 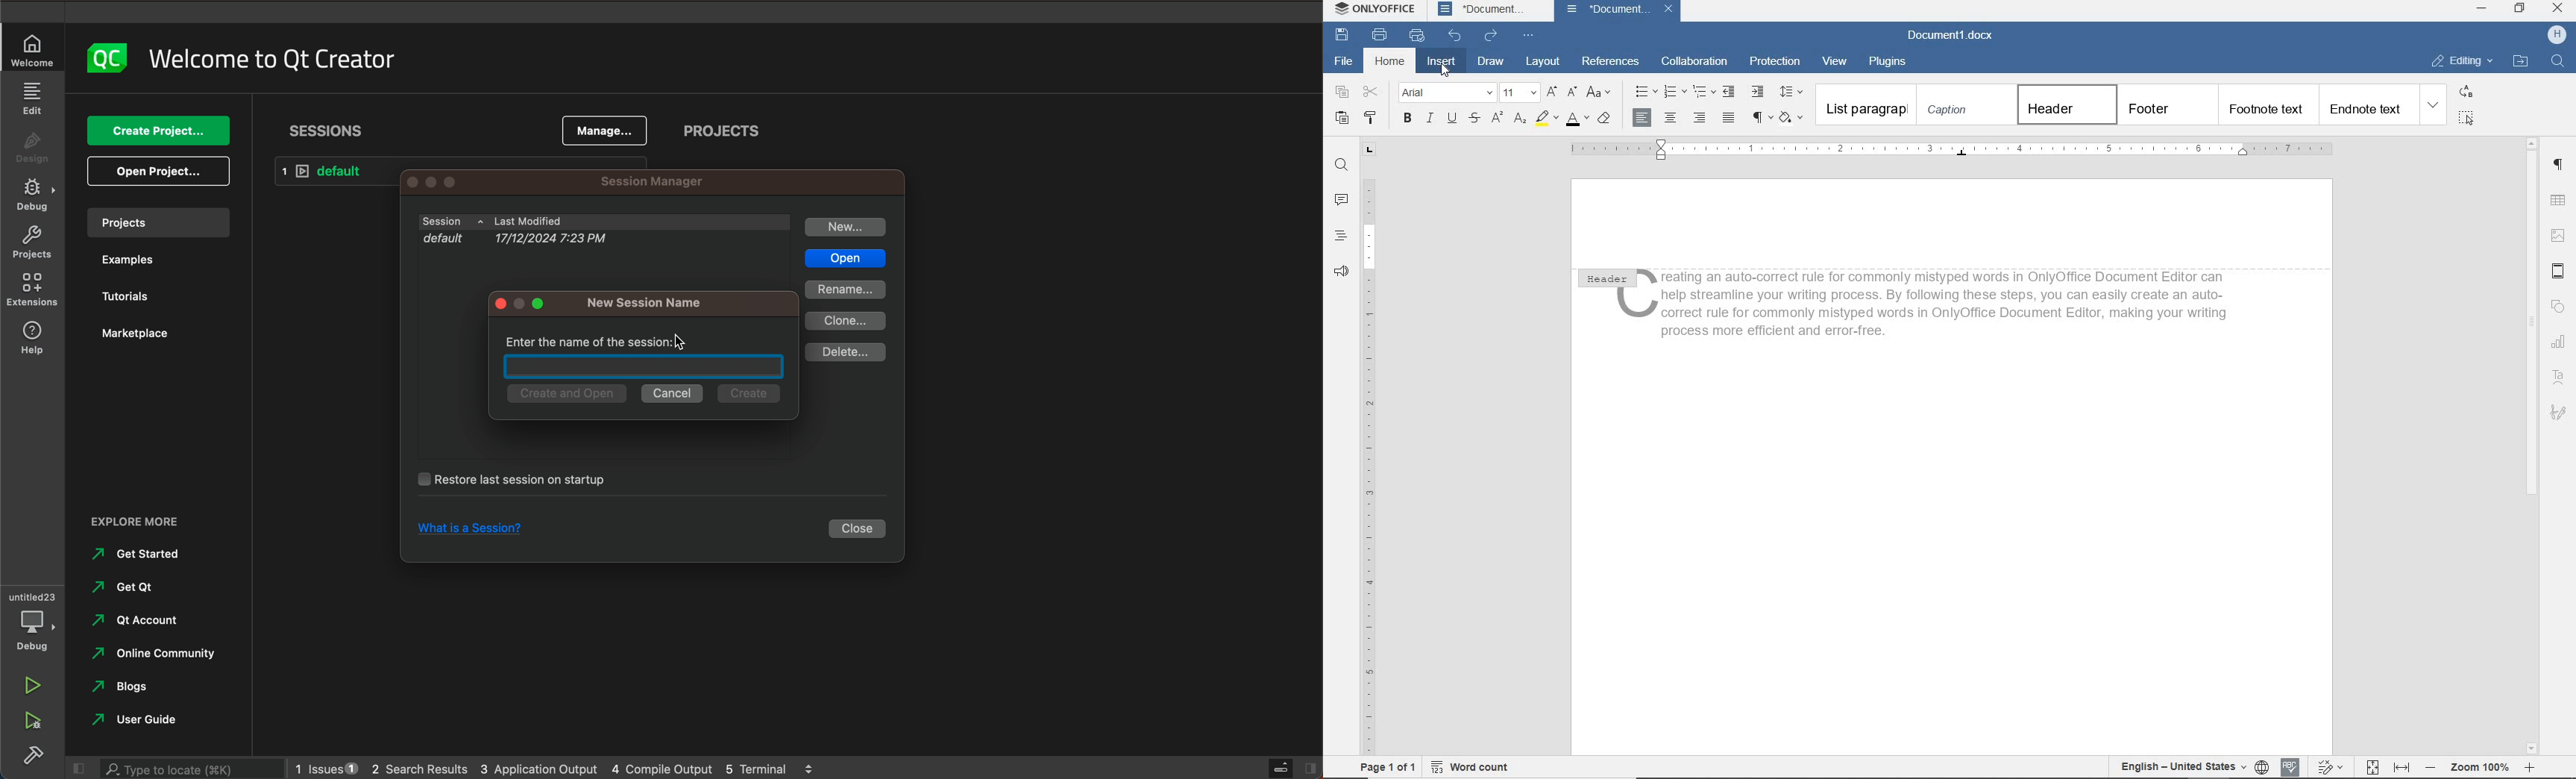 What do you see at coordinates (34, 51) in the screenshot?
I see `welcome` at bounding box center [34, 51].